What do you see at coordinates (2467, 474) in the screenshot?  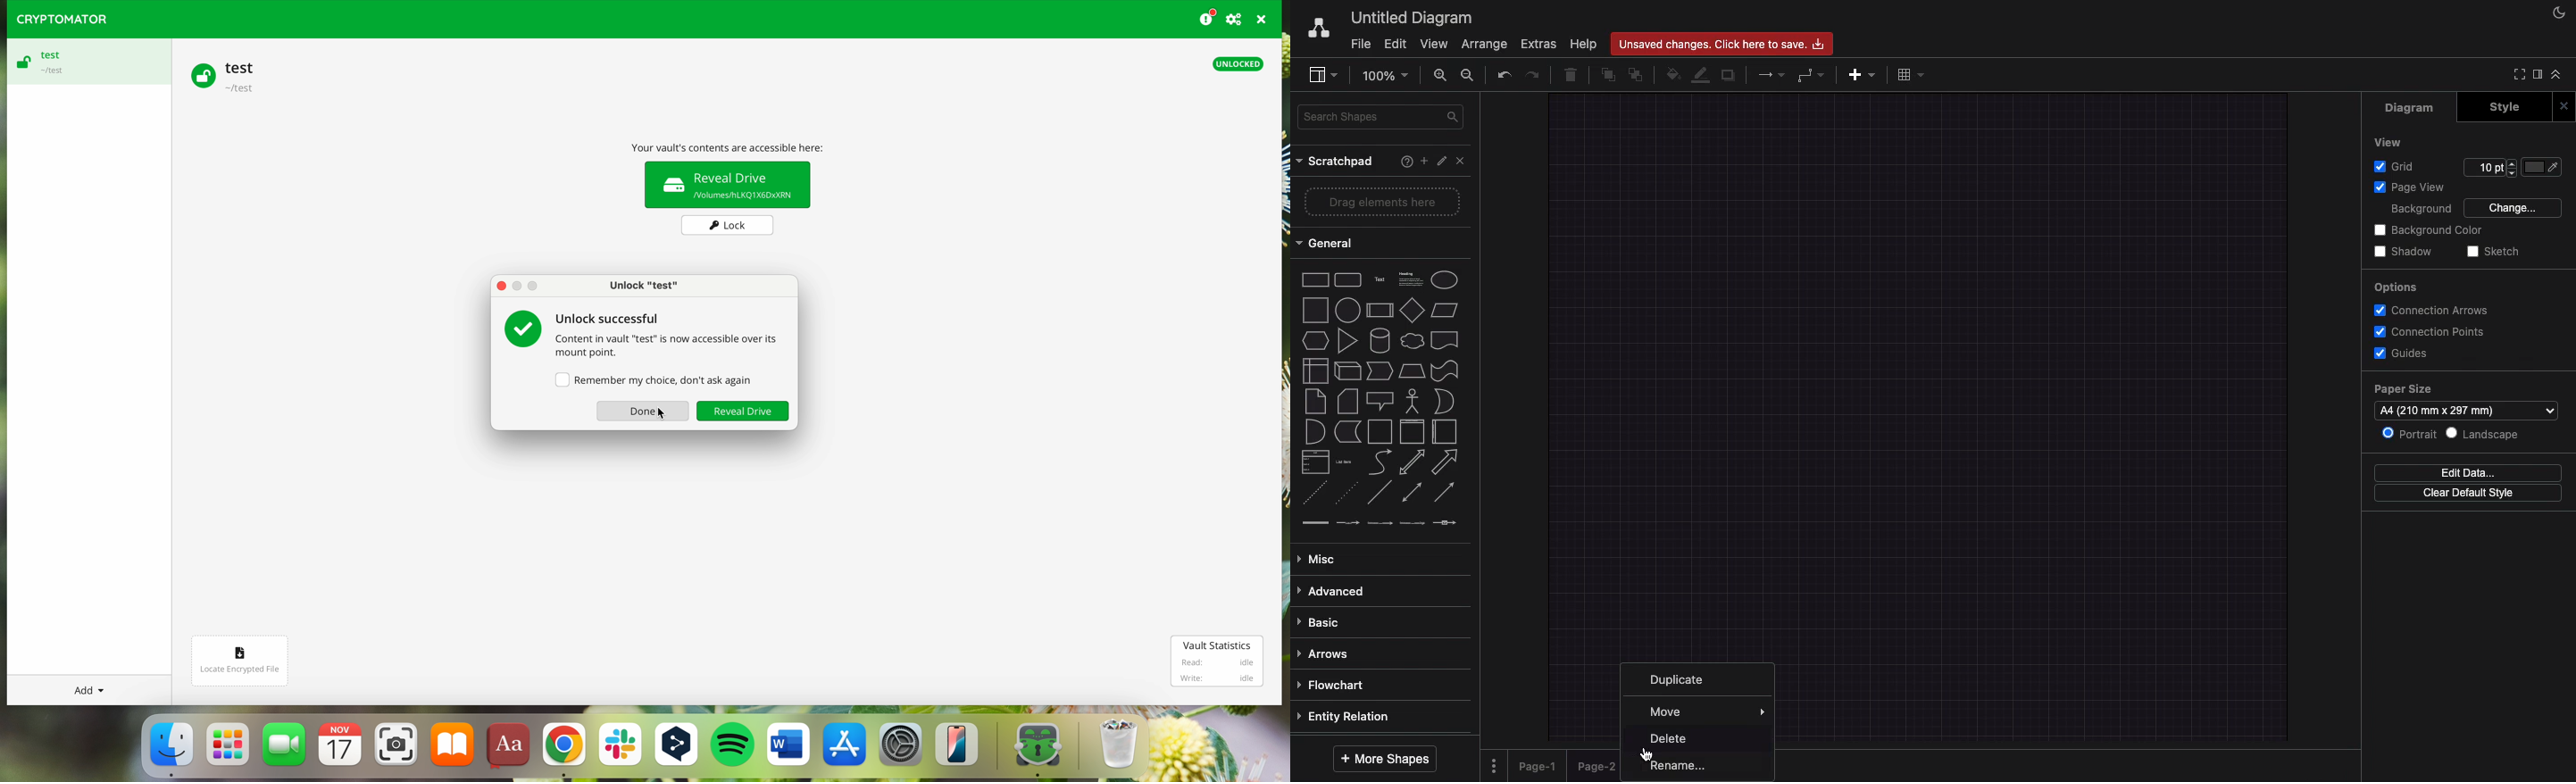 I see `Edit data` at bounding box center [2467, 474].